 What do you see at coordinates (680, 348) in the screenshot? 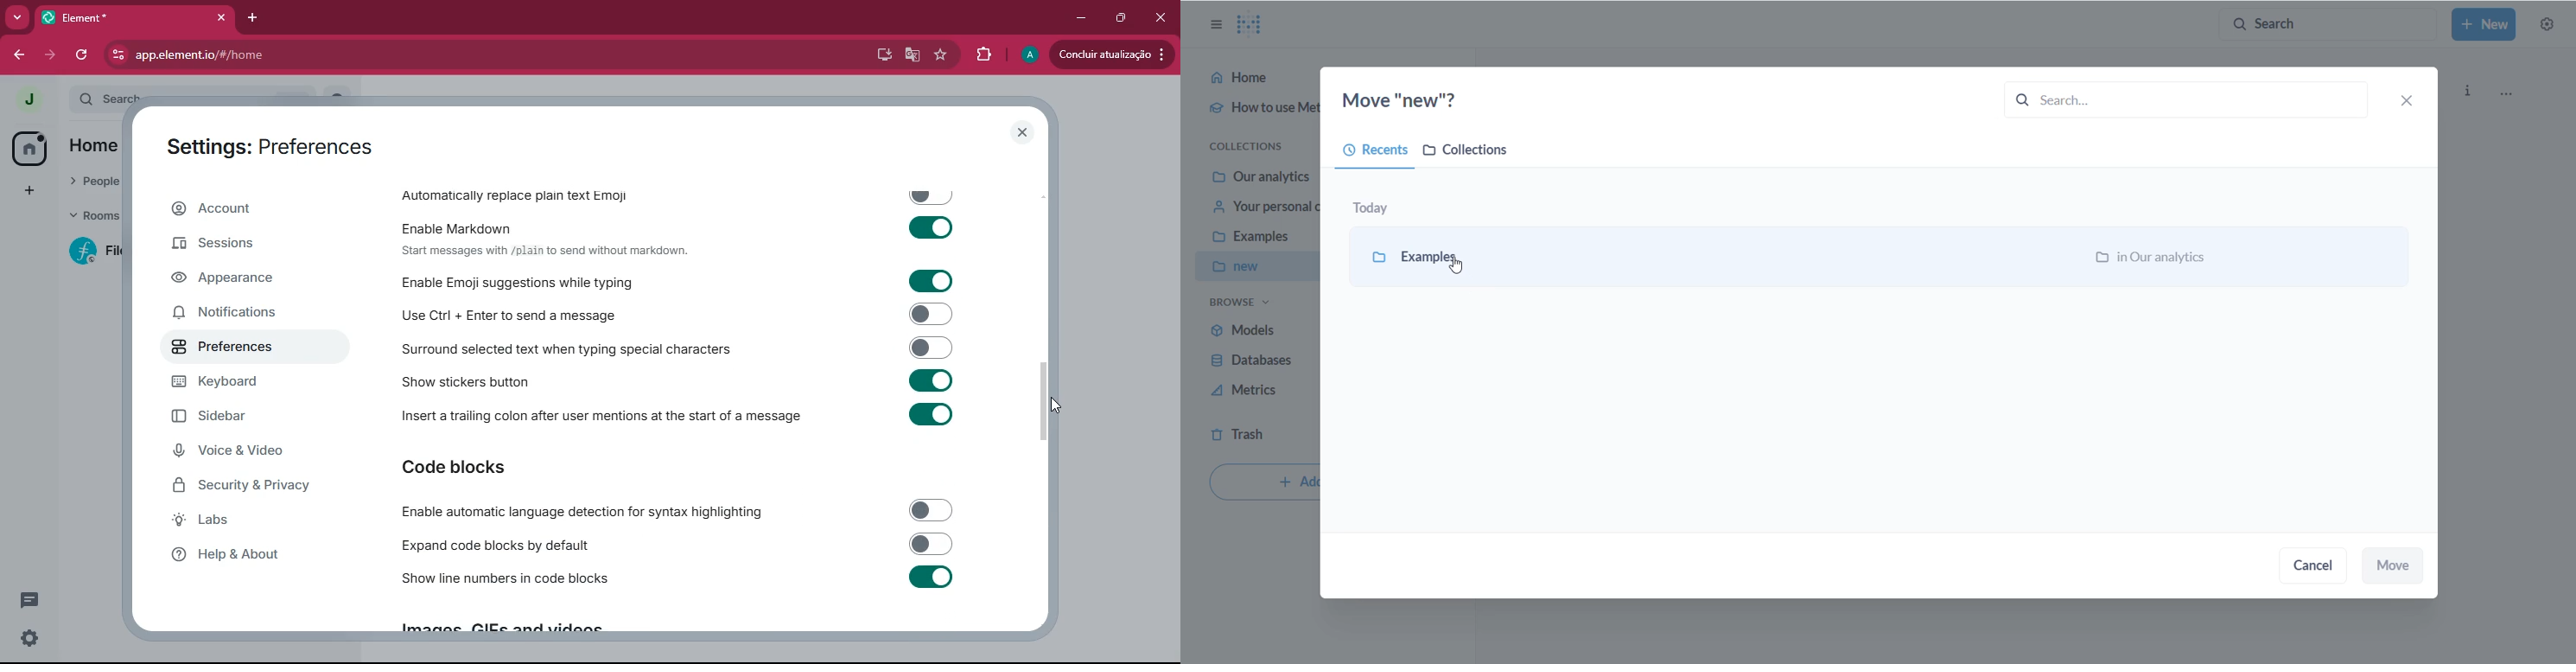
I see `Surround selected text when typing special characters` at bounding box center [680, 348].